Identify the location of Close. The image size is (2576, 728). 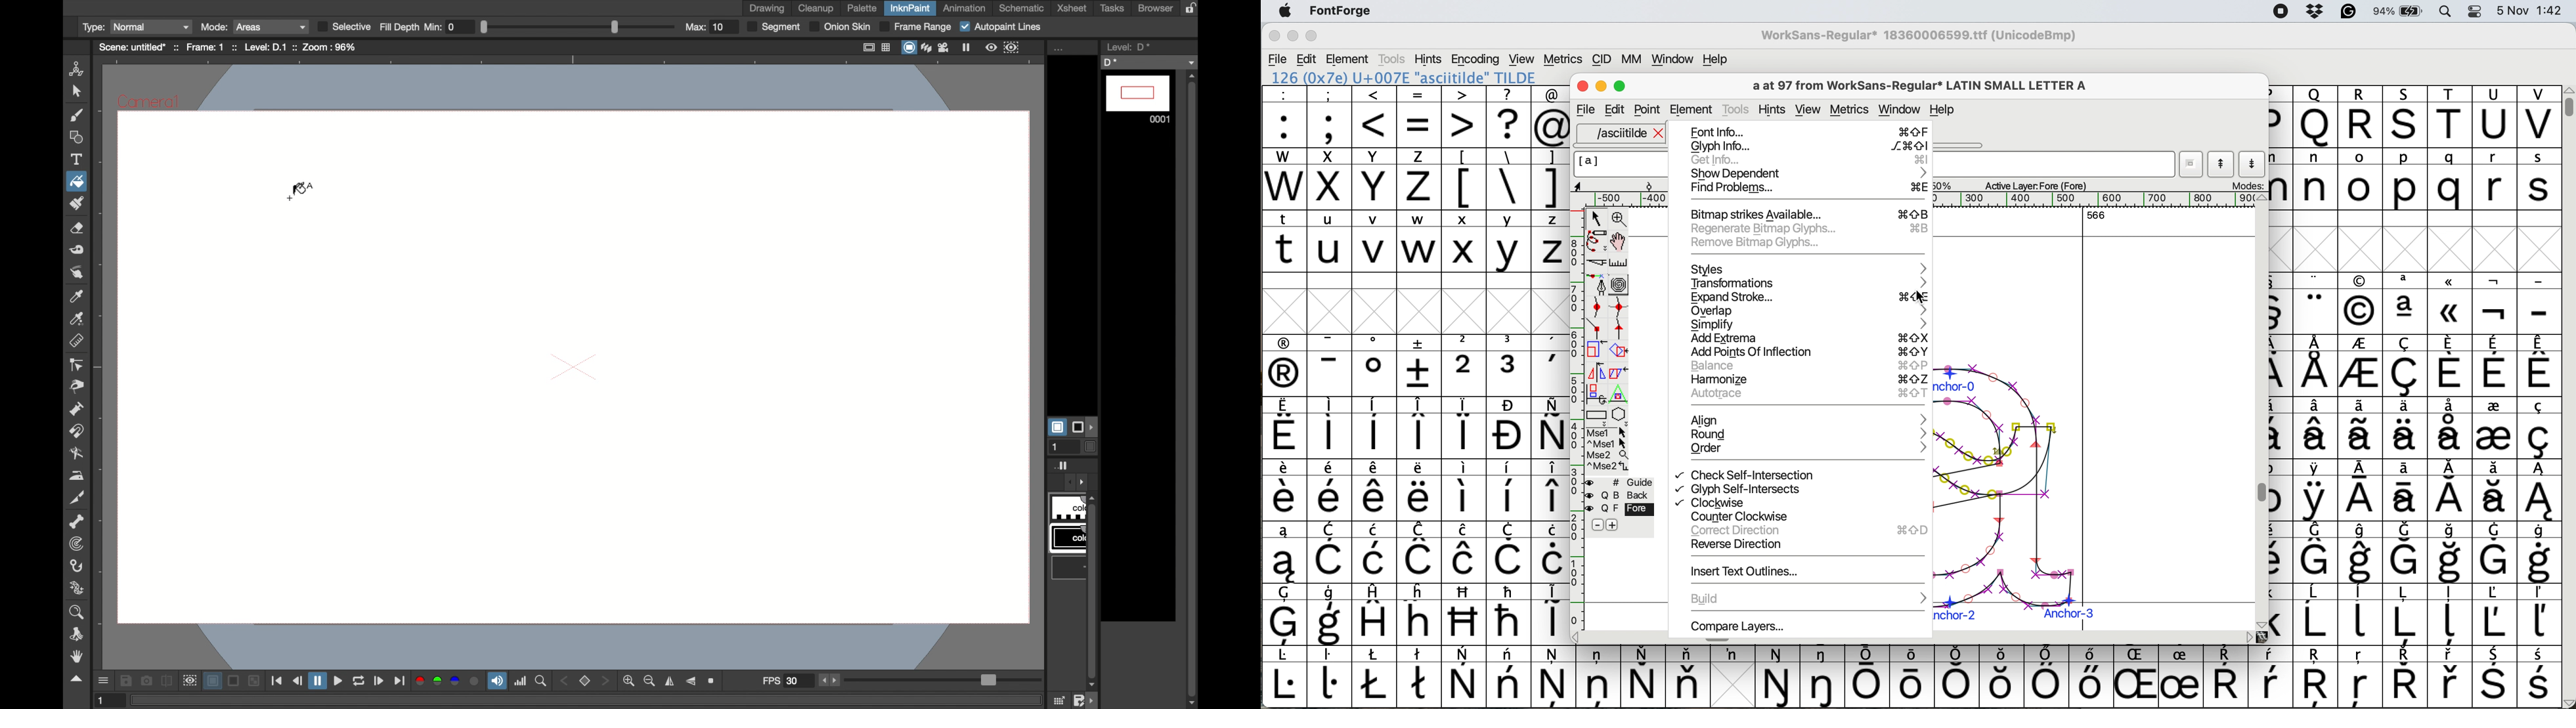
(1583, 86).